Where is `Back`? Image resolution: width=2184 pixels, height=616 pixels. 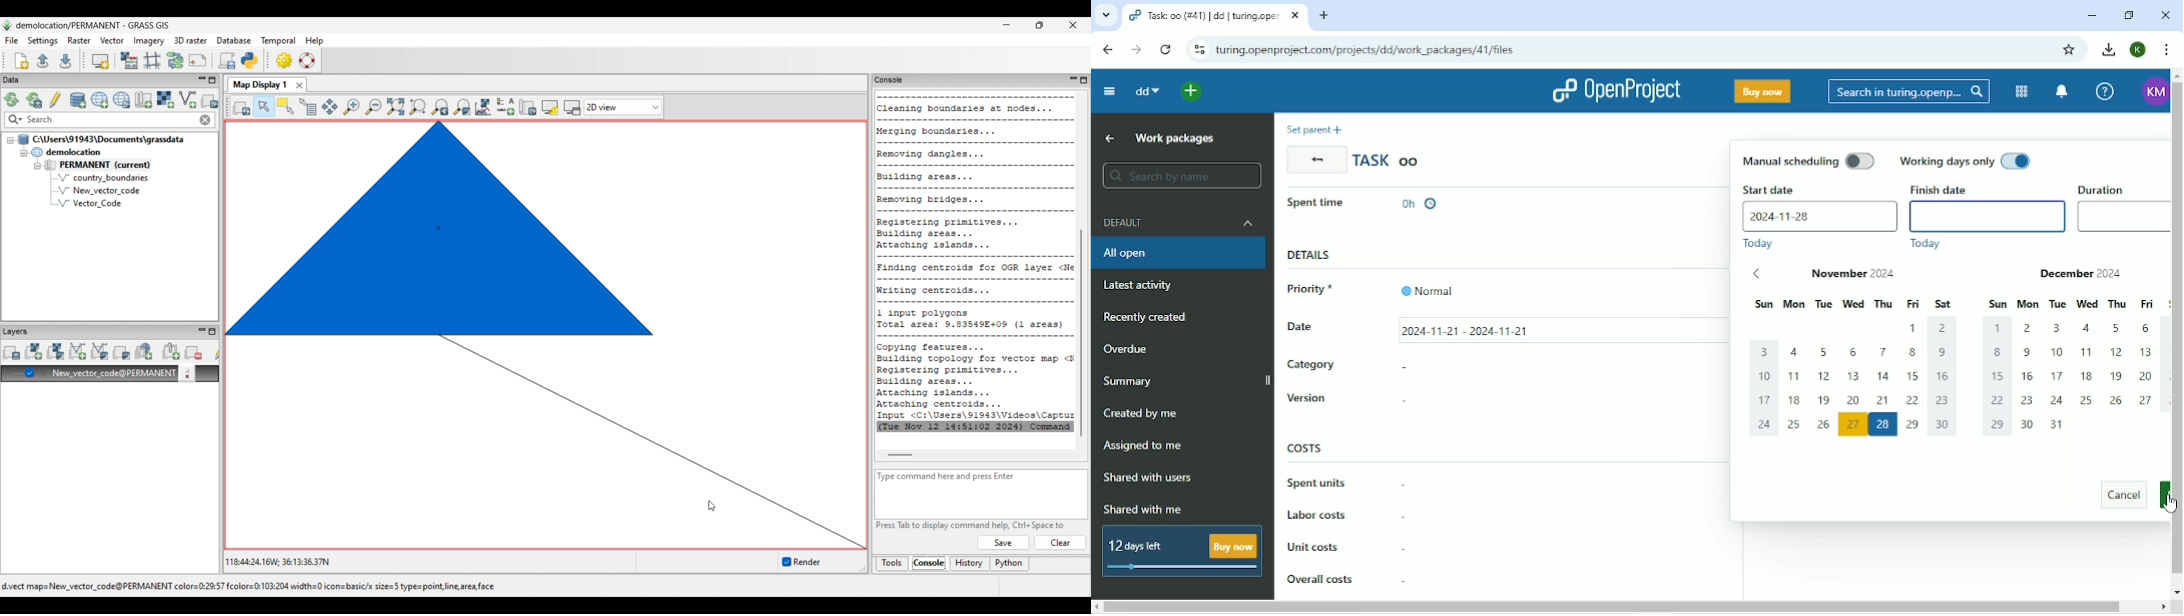
Back is located at coordinates (1109, 50).